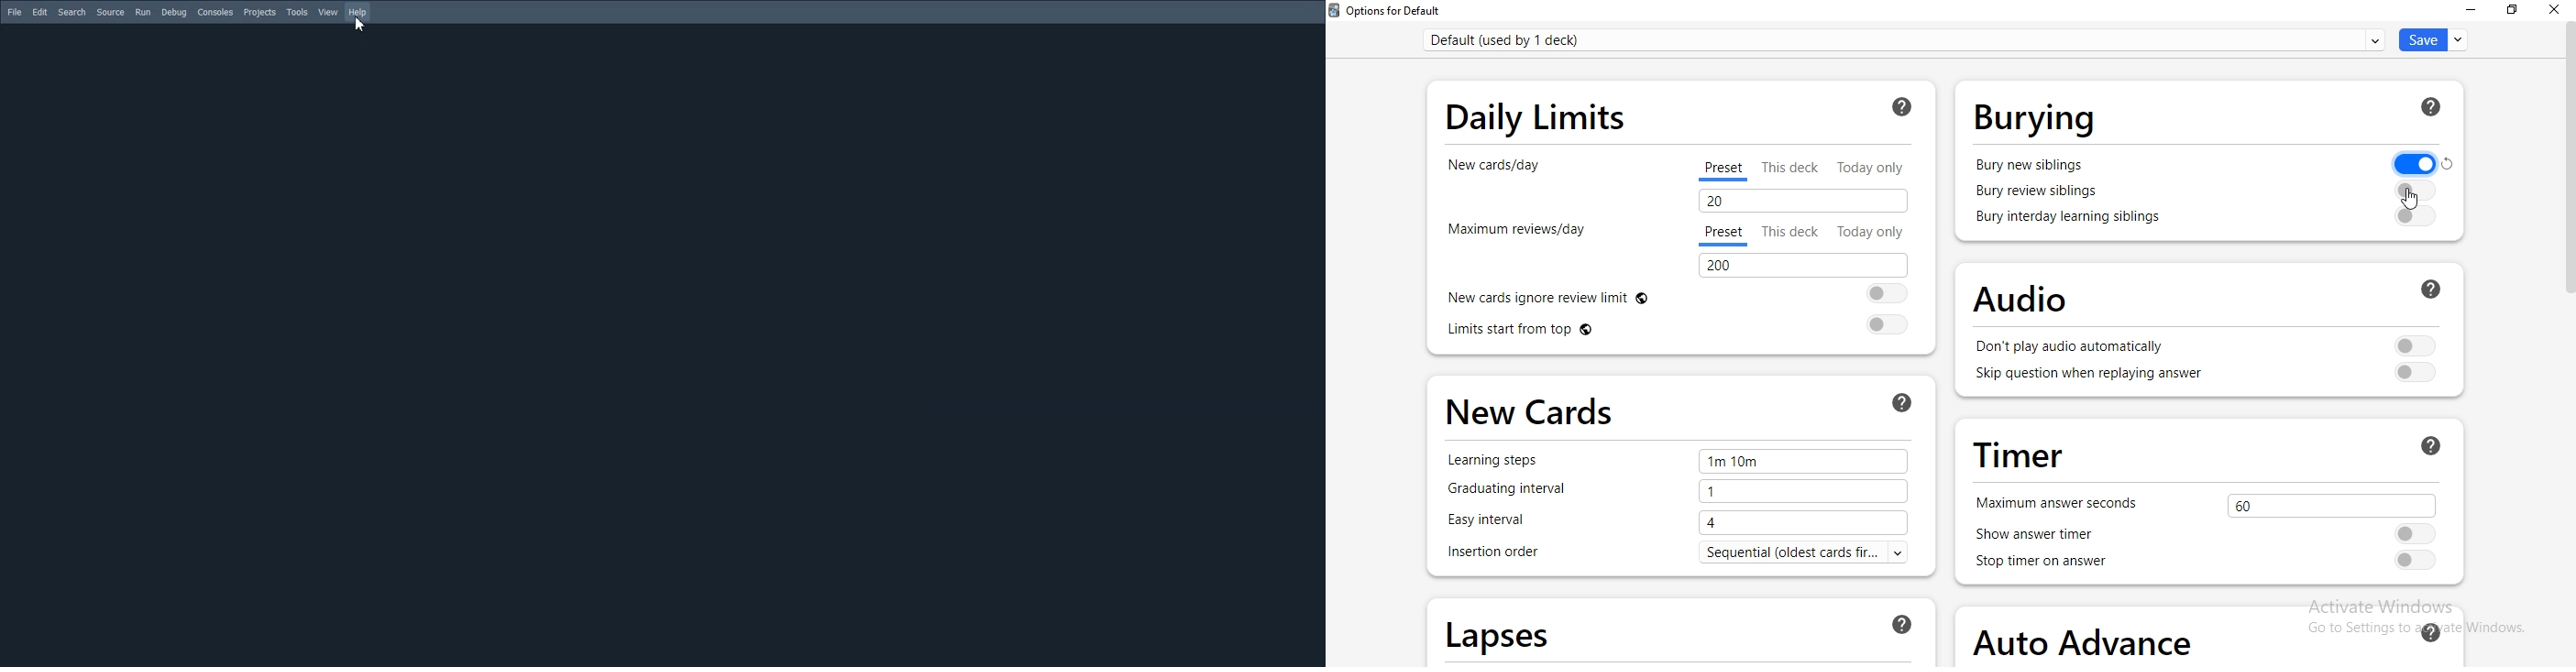  Describe the element at coordinates (328, 12) in the screenshot. I see `View` at that location.